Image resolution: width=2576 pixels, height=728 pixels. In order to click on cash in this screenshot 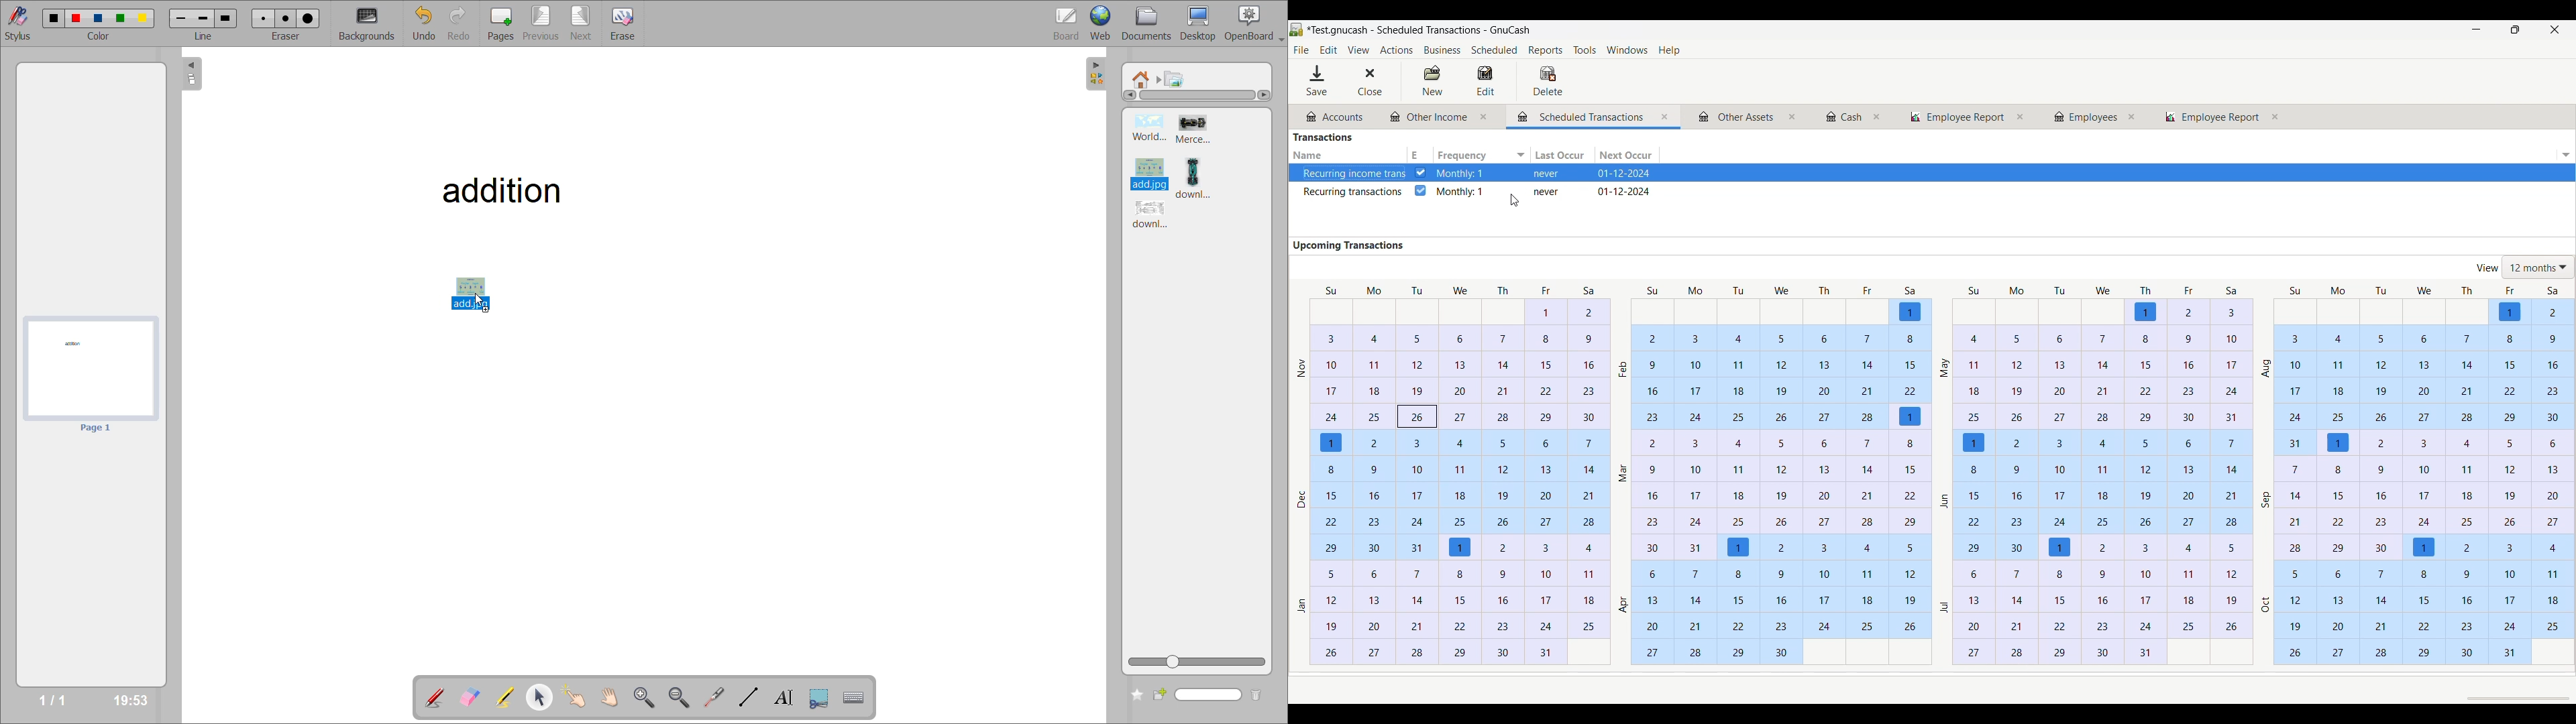, I will do `click(1840, 117)`.